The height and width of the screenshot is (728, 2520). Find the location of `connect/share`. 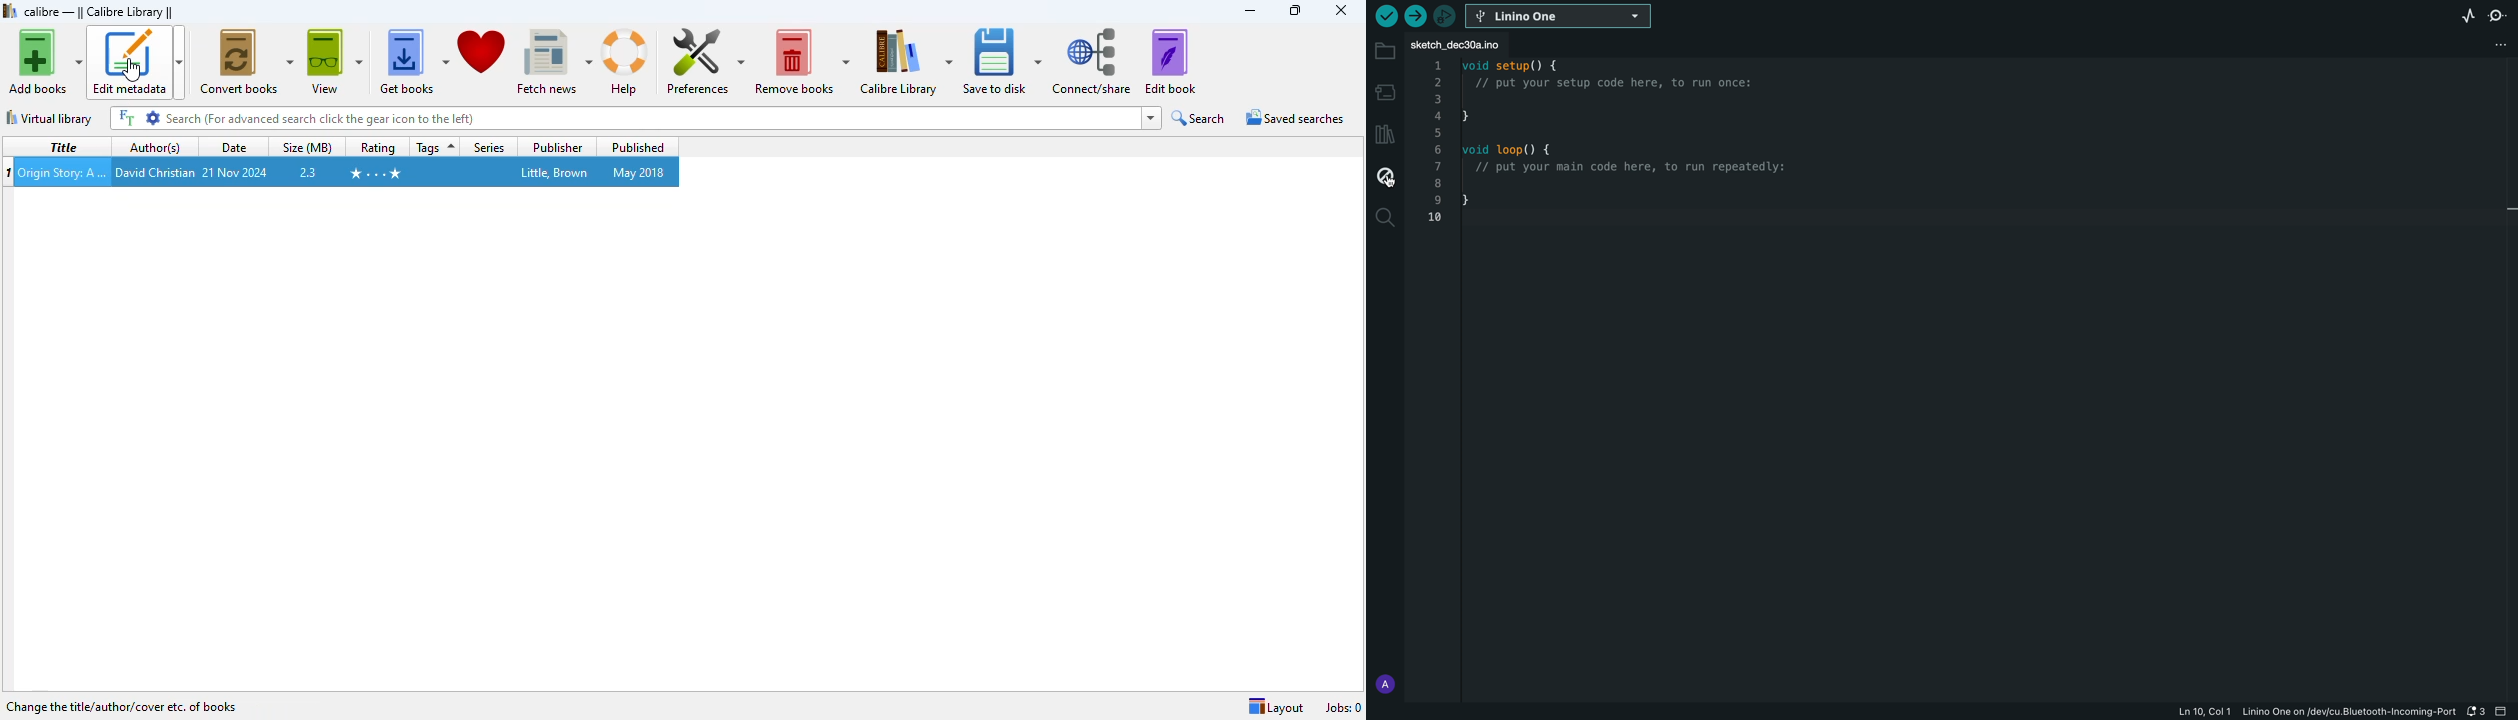

connect/share is located at coordinates (1094, 60).